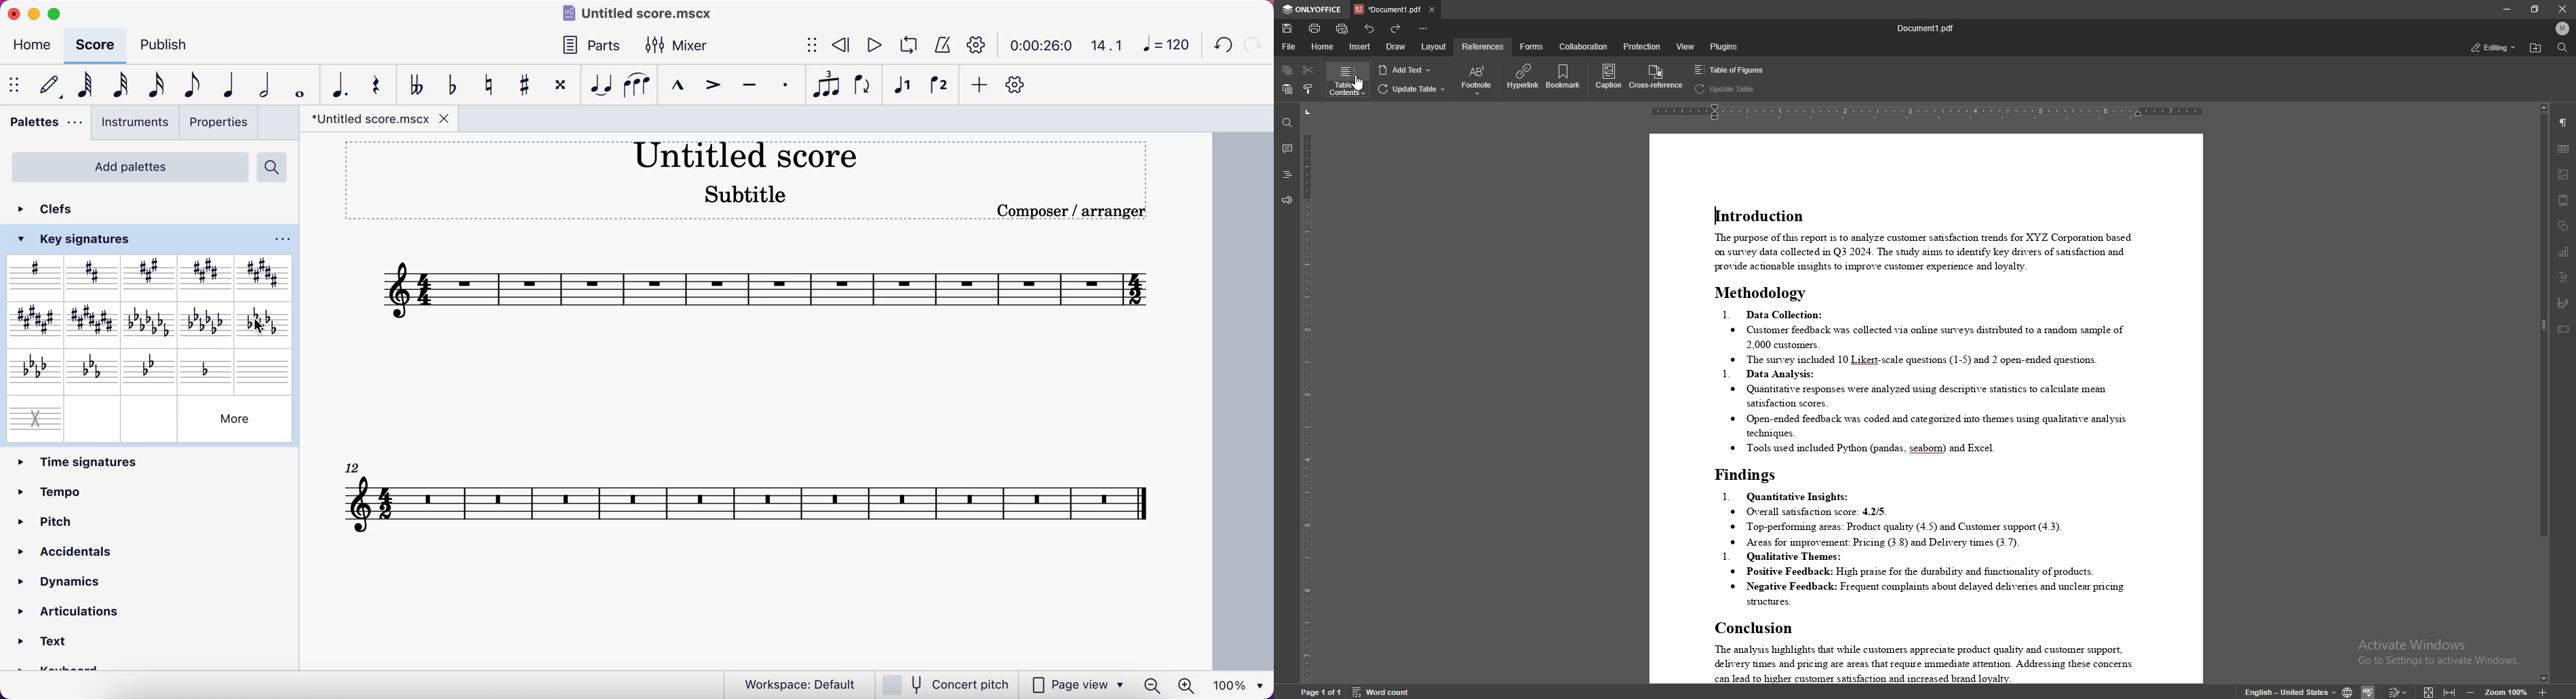  I want to click on Activate Windows
Go to Settings to activate Windows., so click(2436, 653).